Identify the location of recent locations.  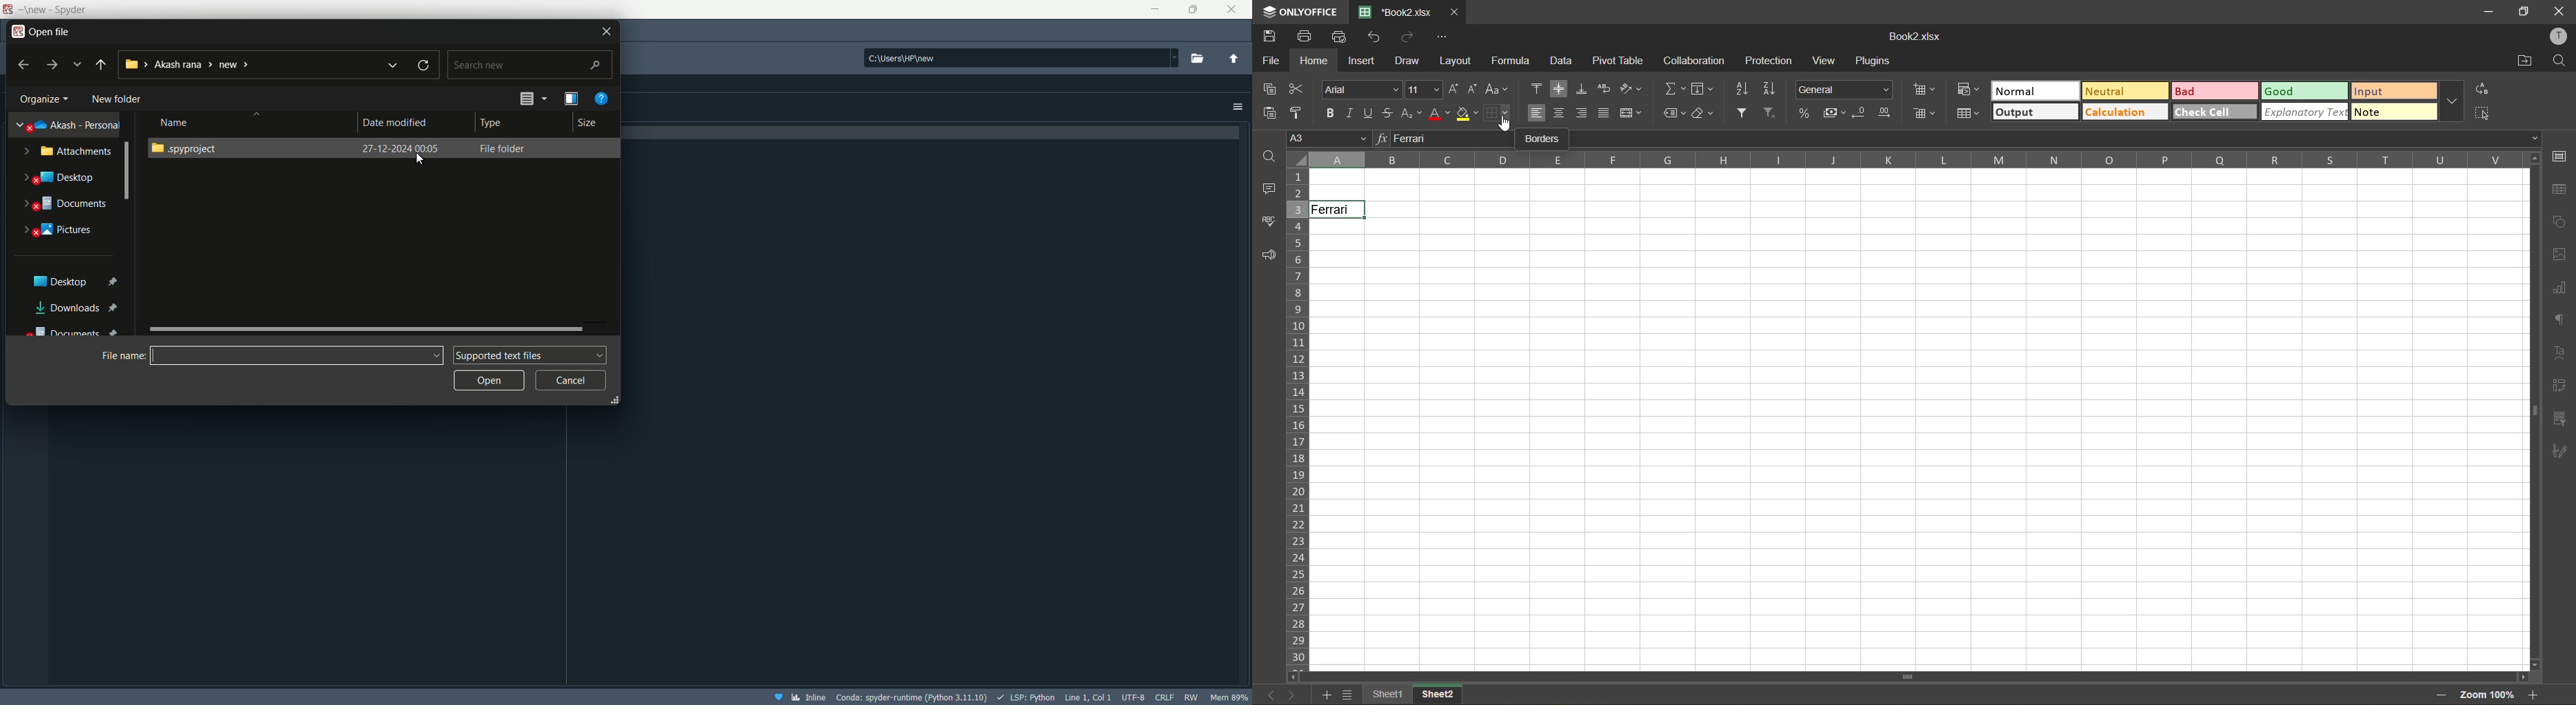
(394, 66).